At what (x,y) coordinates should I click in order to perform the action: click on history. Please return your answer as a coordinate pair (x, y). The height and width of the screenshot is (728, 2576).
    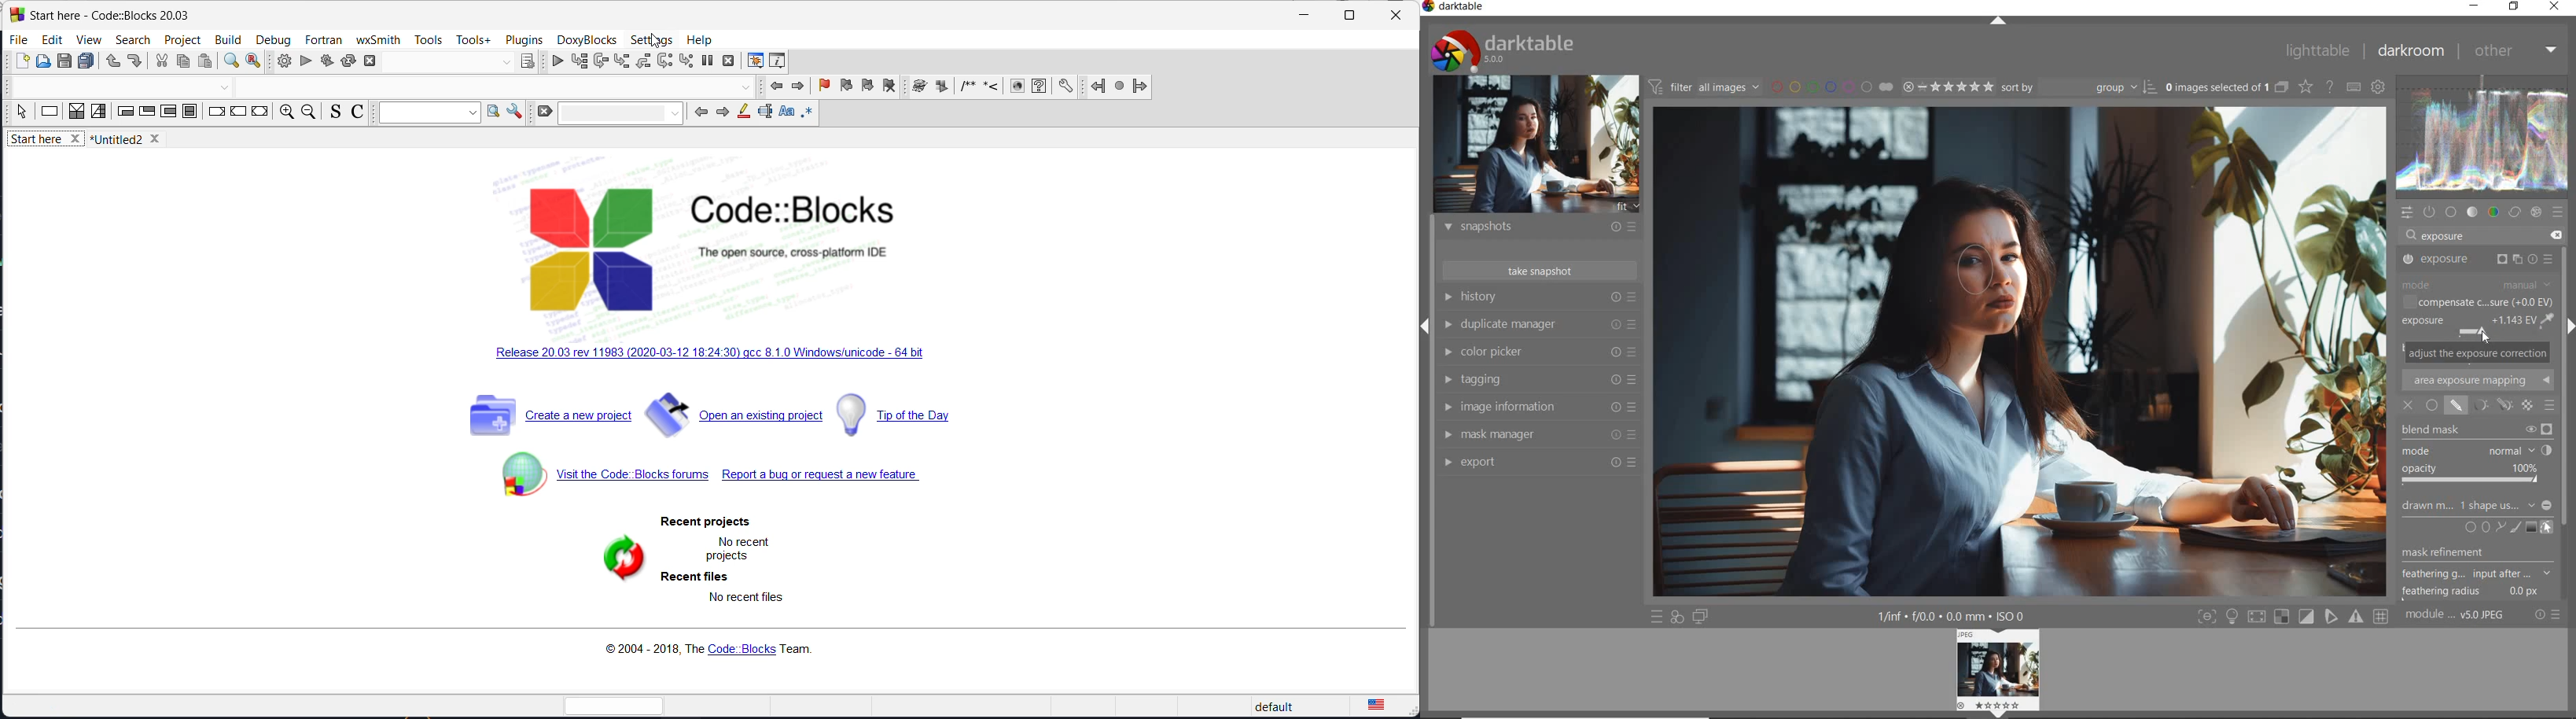
    Looking at the image, I should click on (1538, 296).